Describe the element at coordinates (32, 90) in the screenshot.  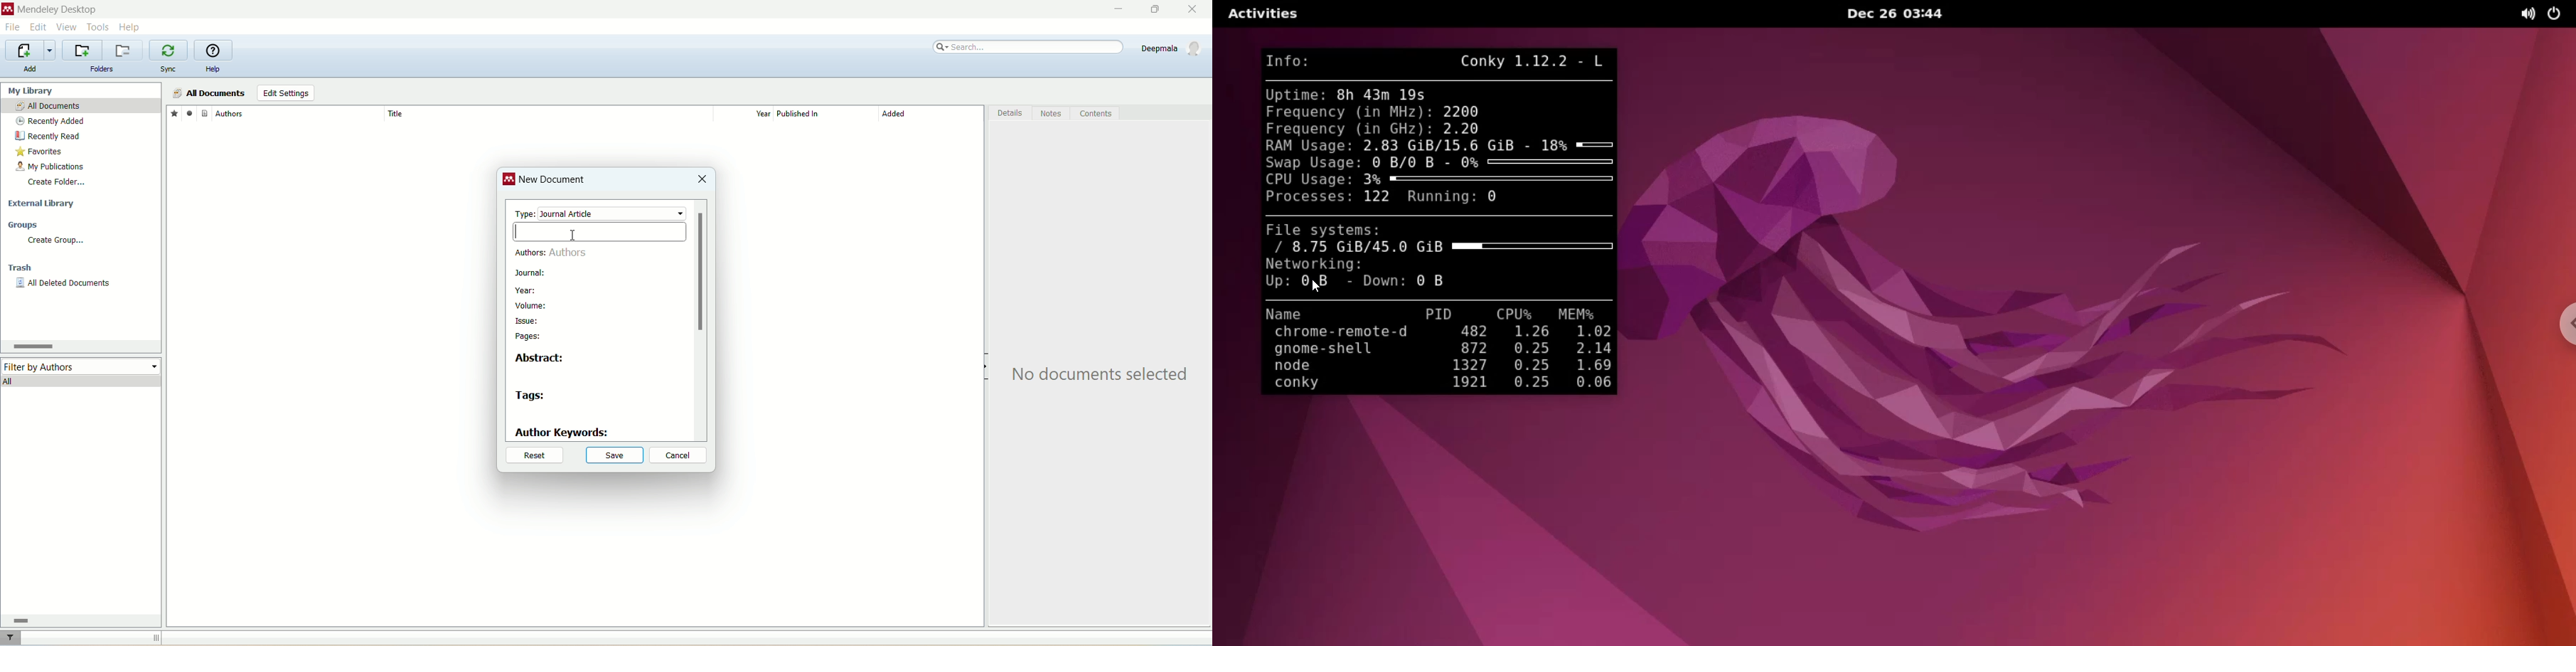
I see `my library` at that location.